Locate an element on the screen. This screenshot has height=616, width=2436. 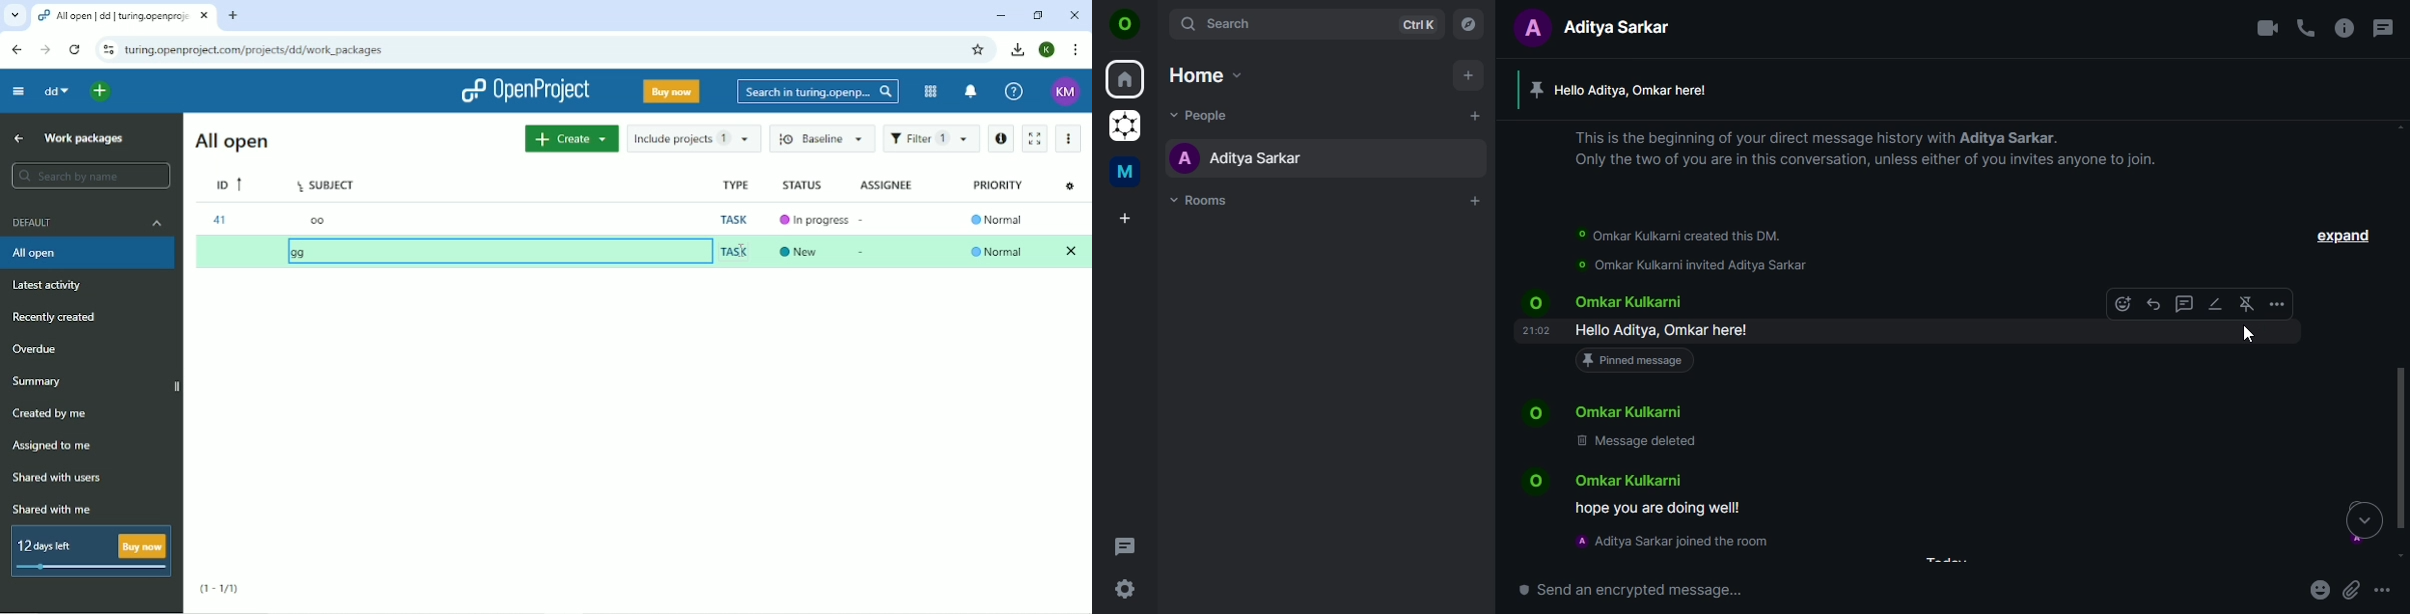
O is located at coordinates (1128, 24).